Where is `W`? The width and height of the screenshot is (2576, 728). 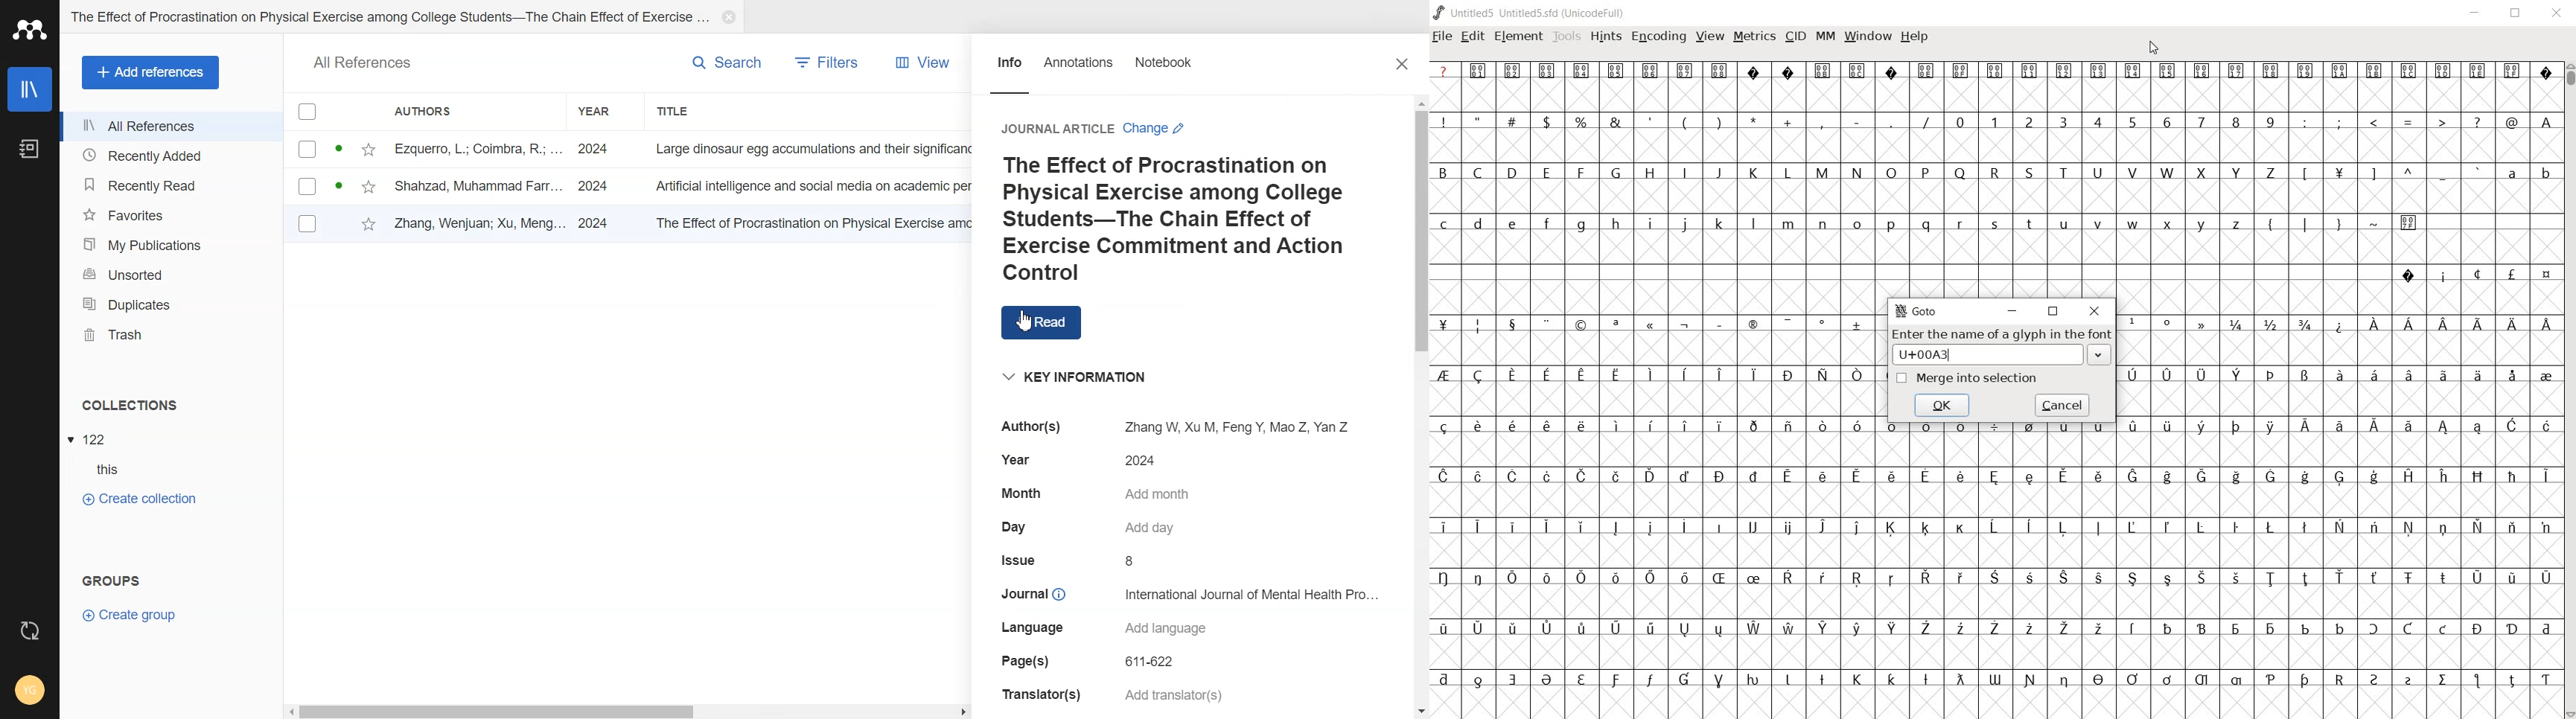 W is located at coordinates (2168, 170).